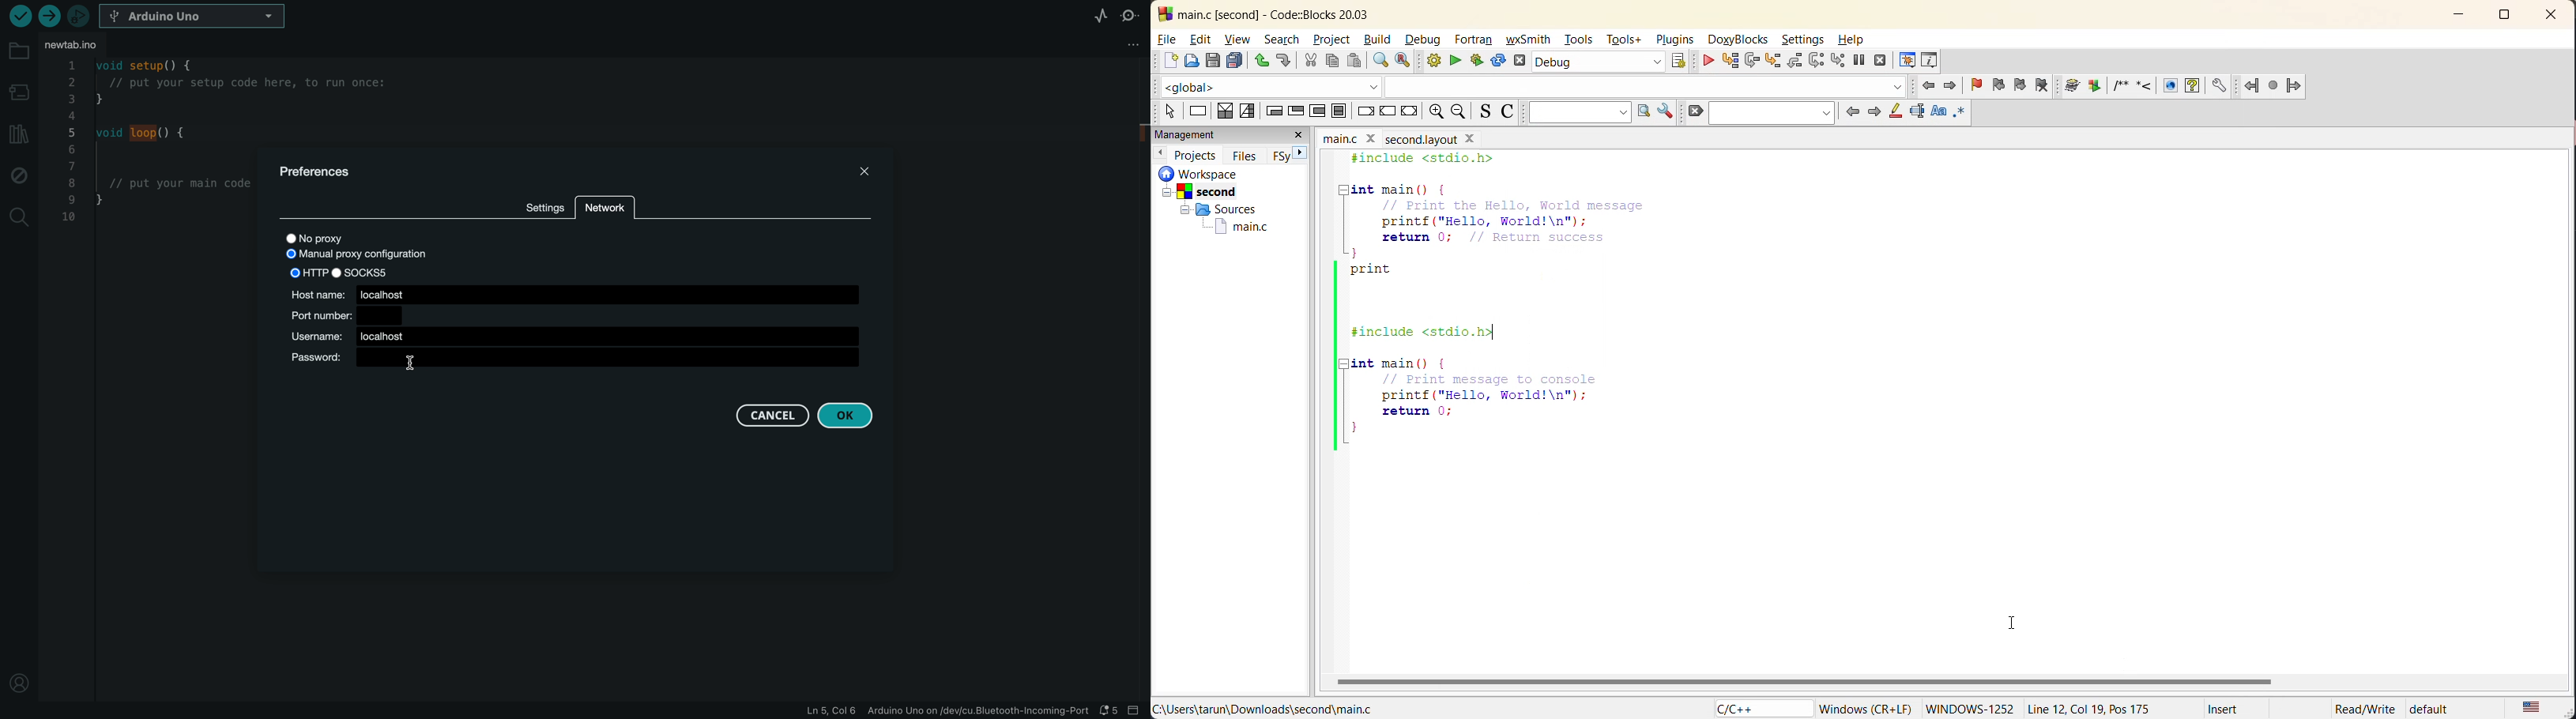 This screenshot has width=2576, height=728. I want to click on host name, so click(574, 293).